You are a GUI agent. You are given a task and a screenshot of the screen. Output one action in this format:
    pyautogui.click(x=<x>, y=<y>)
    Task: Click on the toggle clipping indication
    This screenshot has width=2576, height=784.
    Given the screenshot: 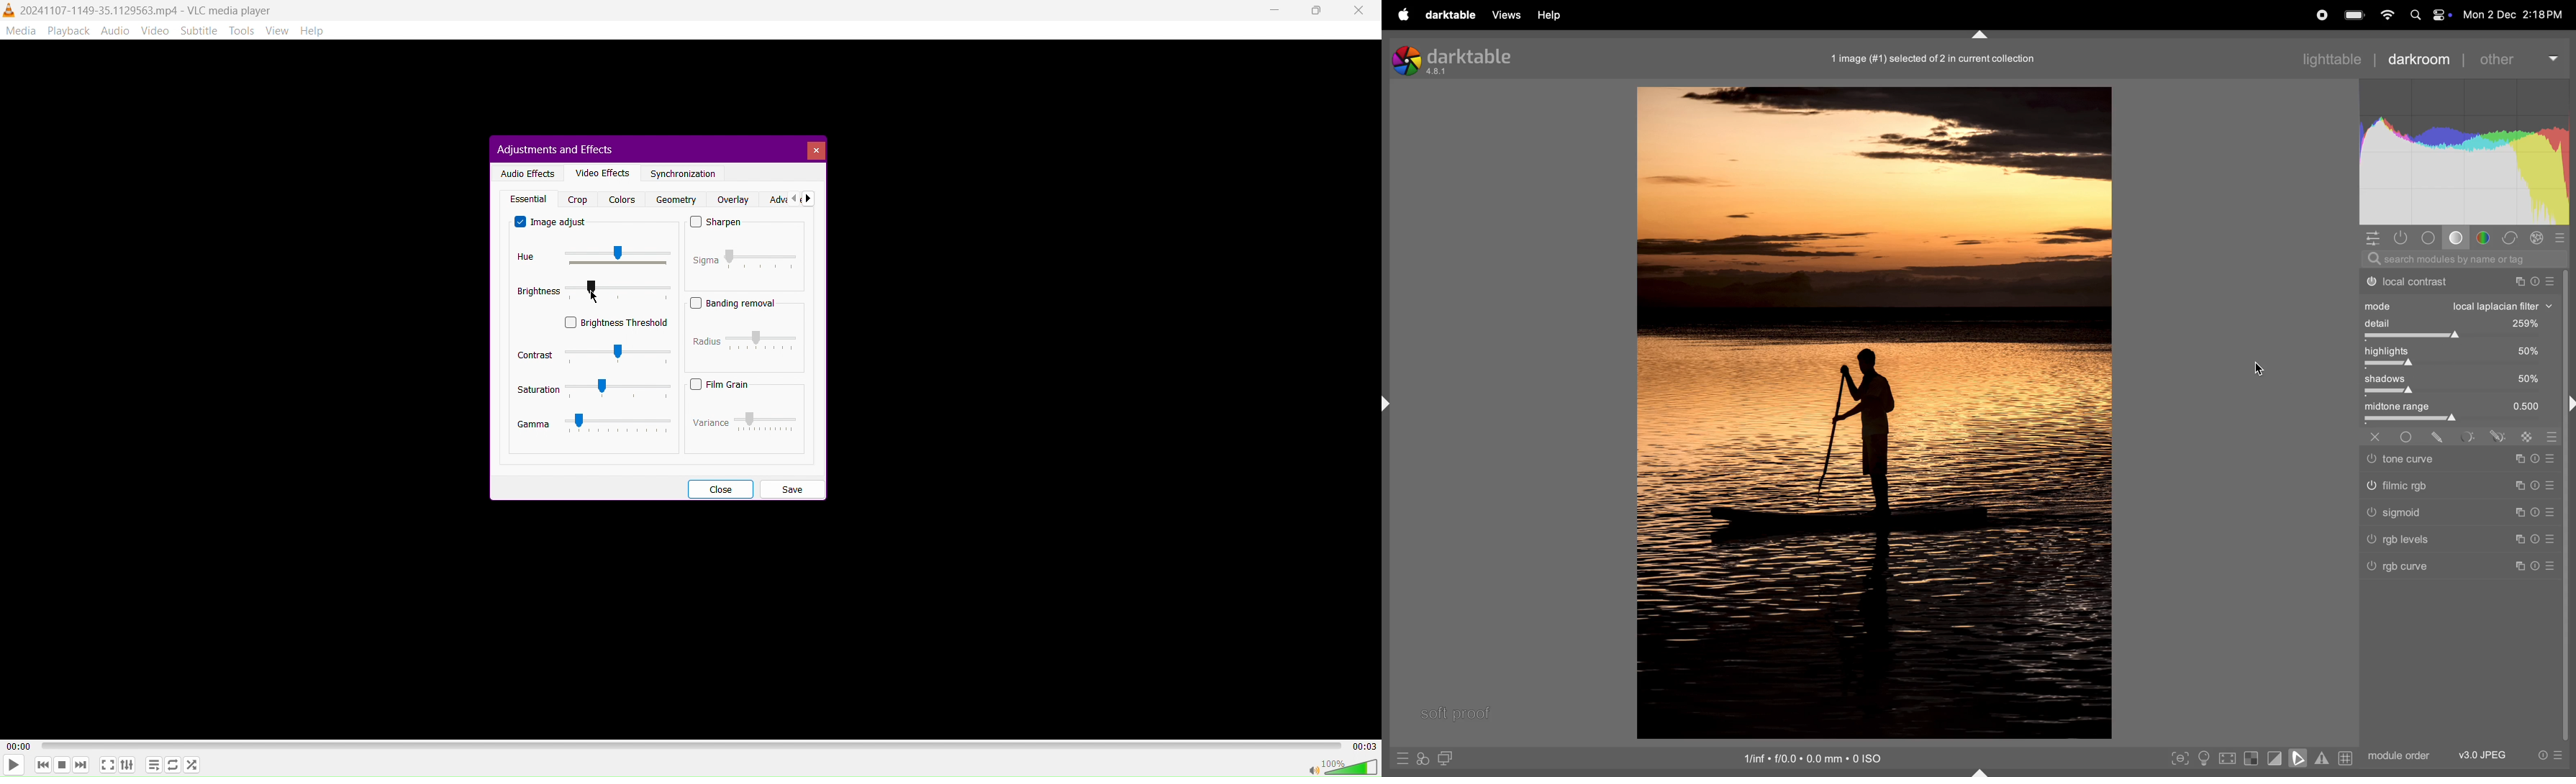 What is the action you would take?
    pyautogui.click(x=2275, y=757)
    